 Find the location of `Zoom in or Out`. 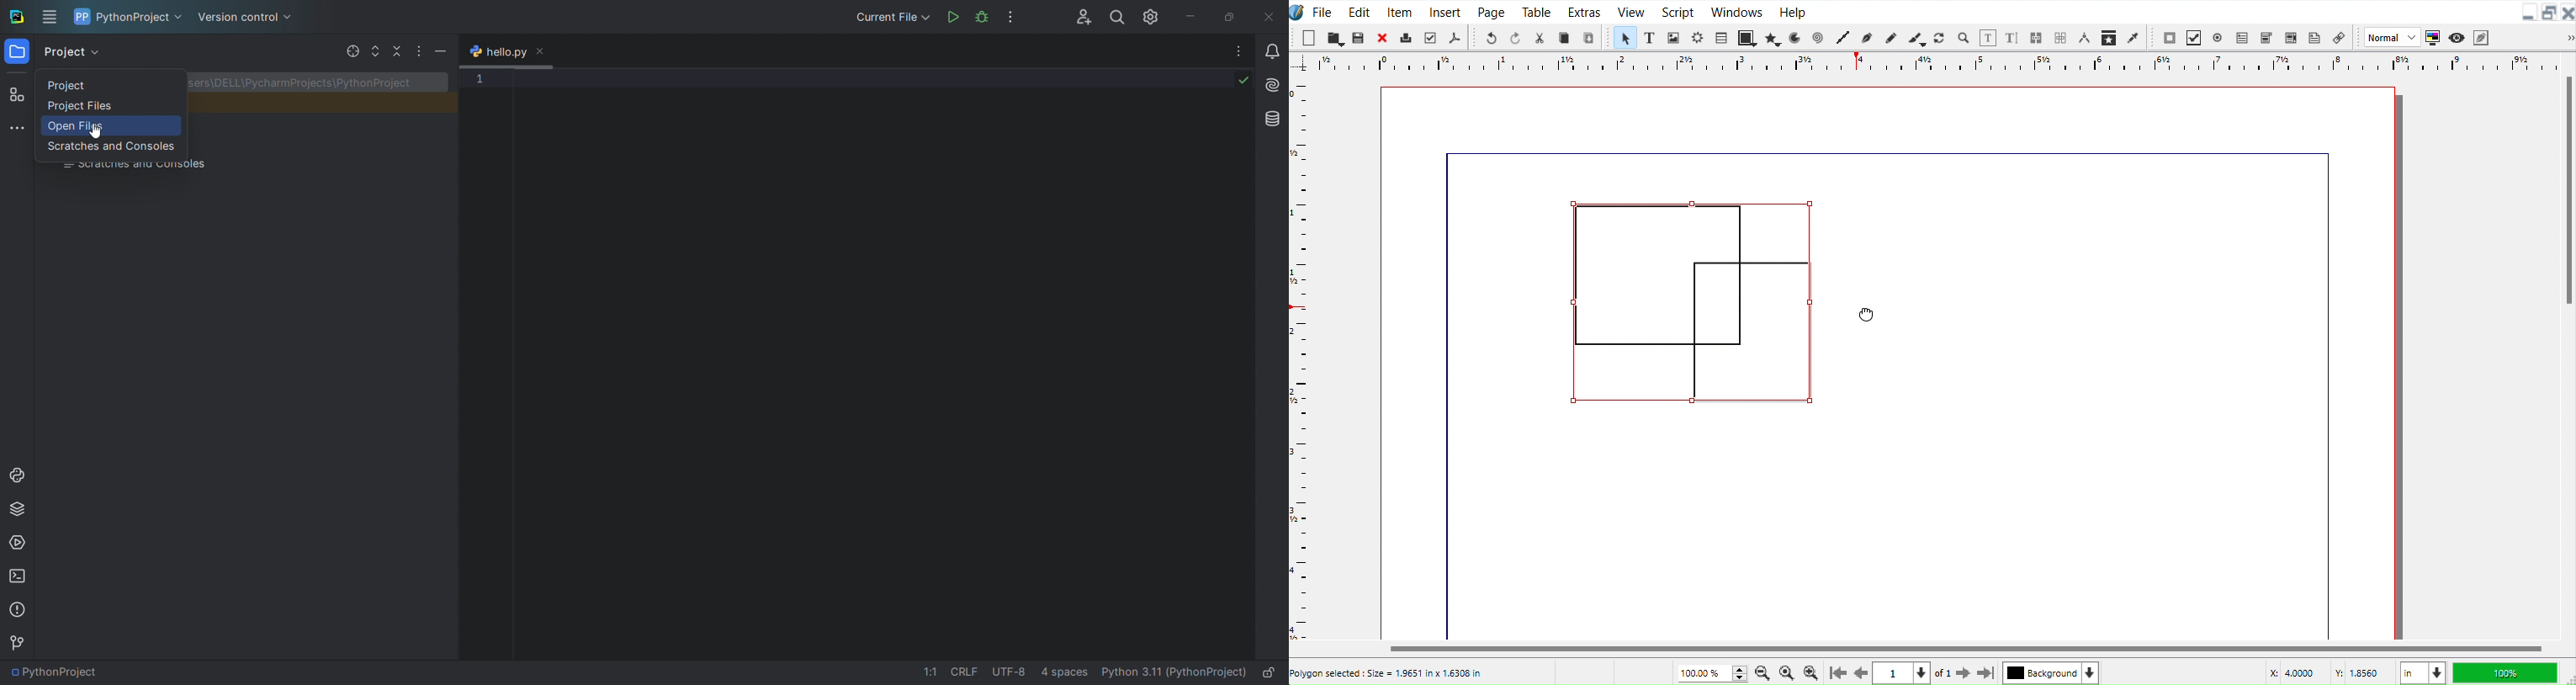

Zoom in or Out is located at coordinates (1963, 38).